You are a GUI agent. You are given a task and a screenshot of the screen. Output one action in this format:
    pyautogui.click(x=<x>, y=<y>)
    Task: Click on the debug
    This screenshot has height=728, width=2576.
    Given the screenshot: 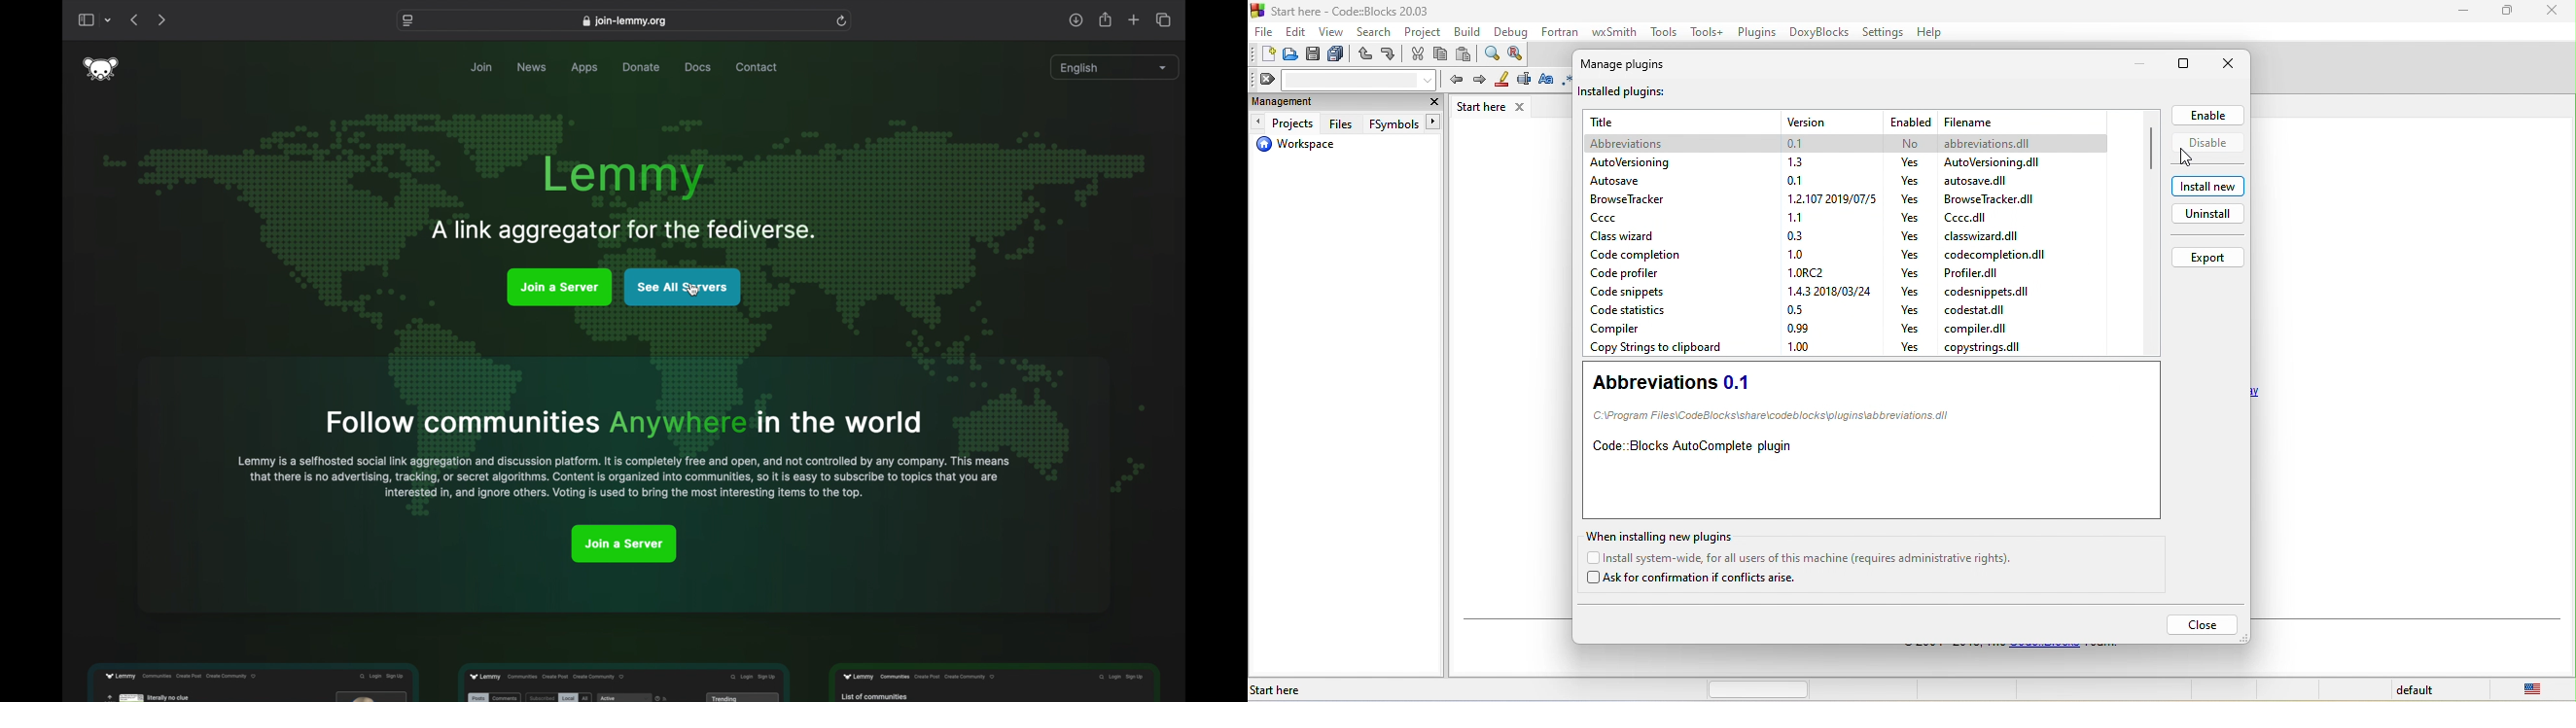 What is the action you would take?
    pyautogui.click(x=1515, y=31)
    